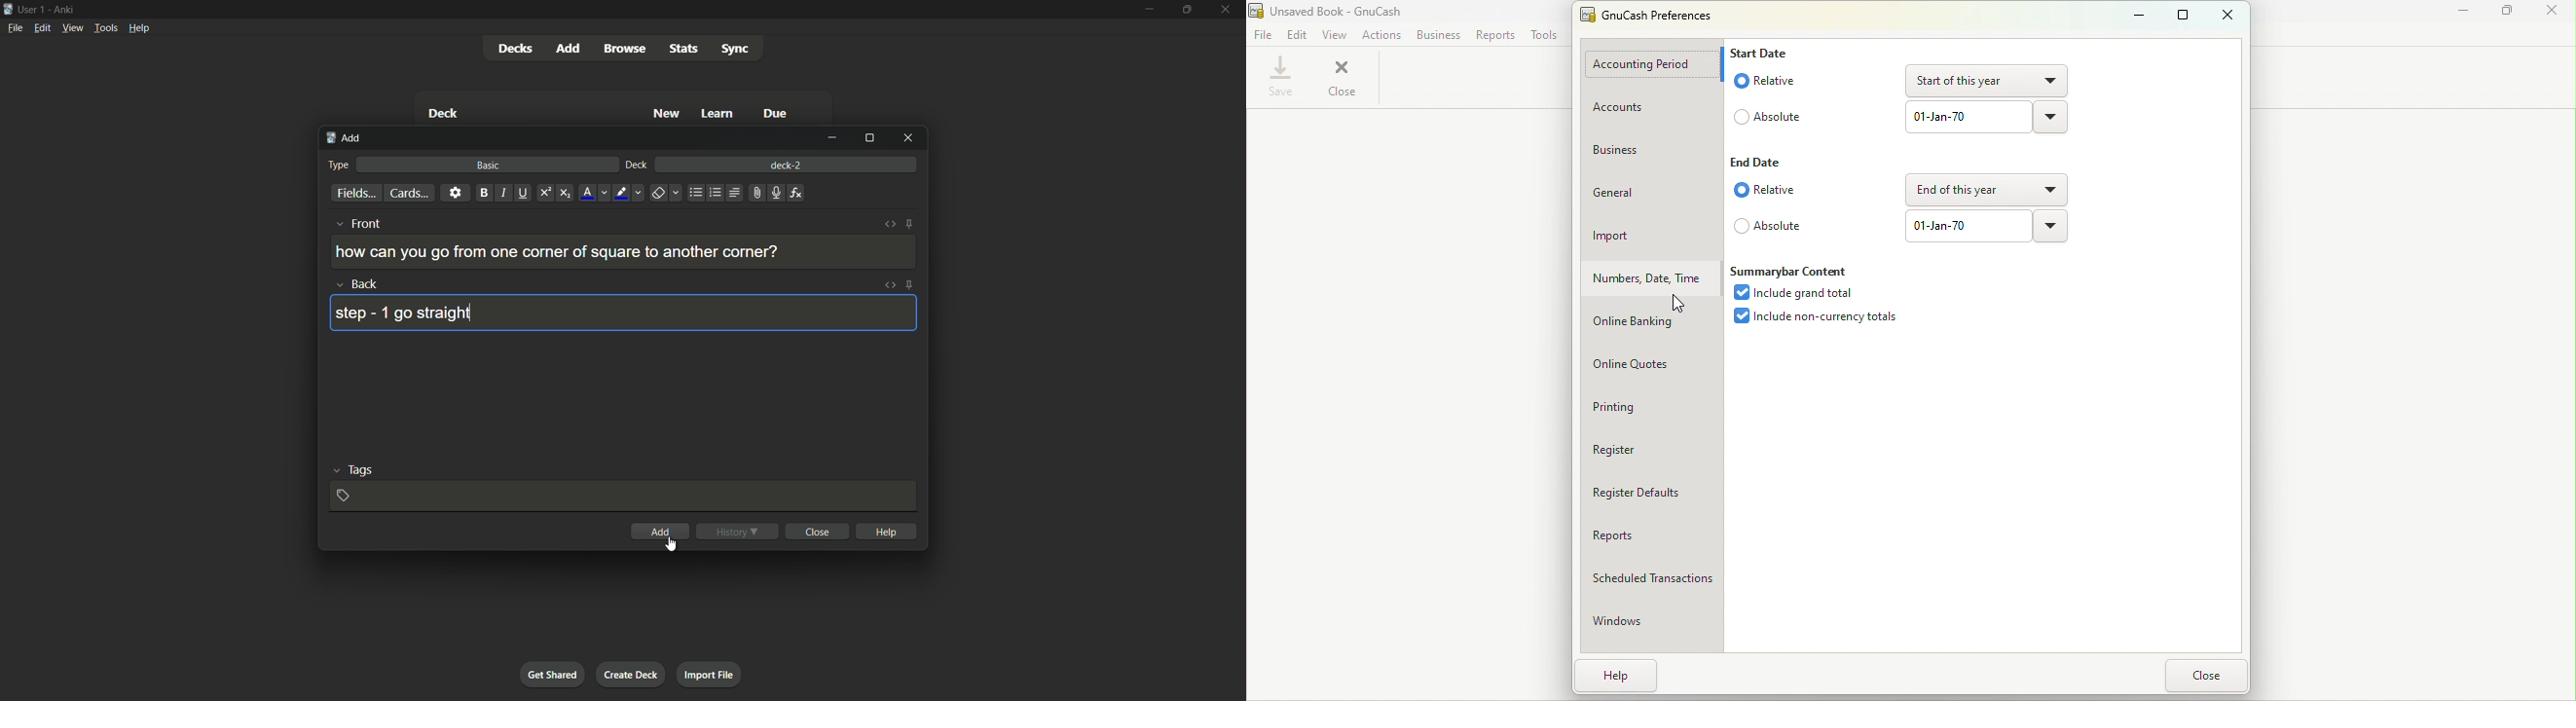  I want to click on tools menu, so click(106, 28).